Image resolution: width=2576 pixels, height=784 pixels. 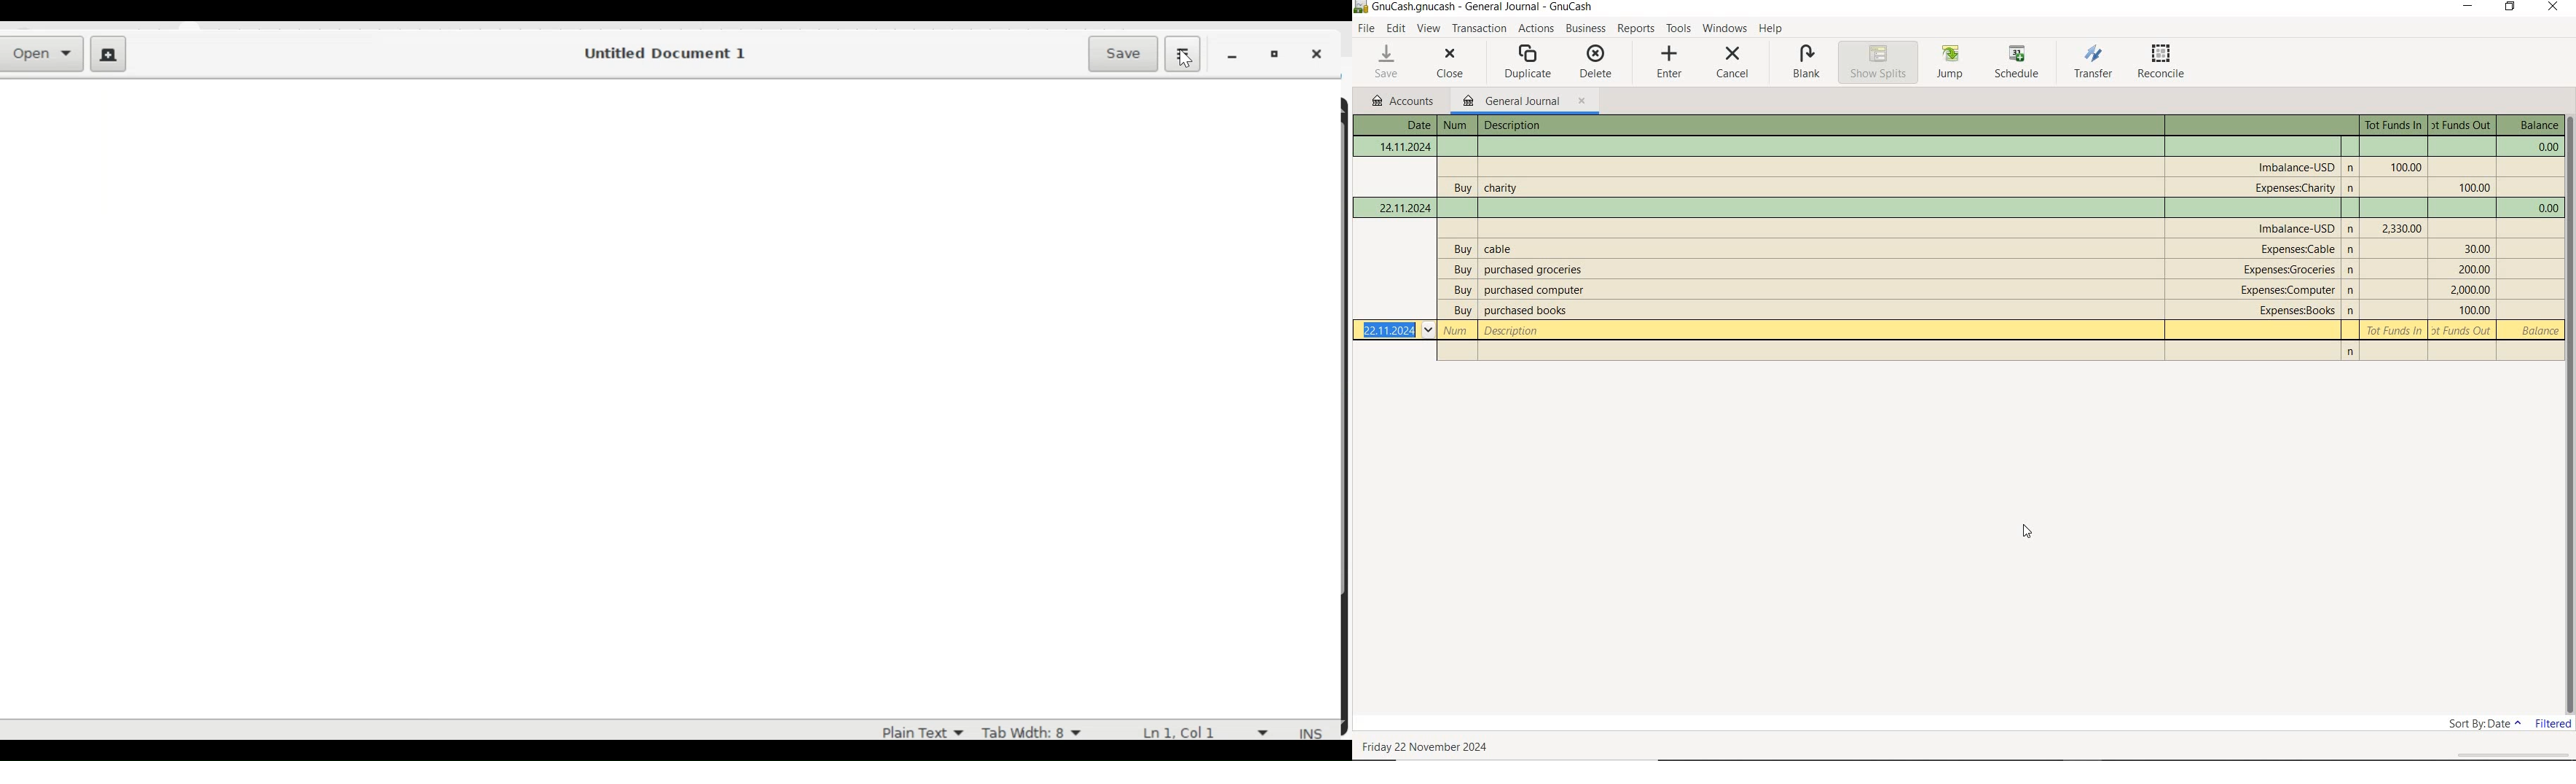 What do you see at coordinates (45, 55) in the screenshot?
I see `Open` at bounding box center [45, 55].